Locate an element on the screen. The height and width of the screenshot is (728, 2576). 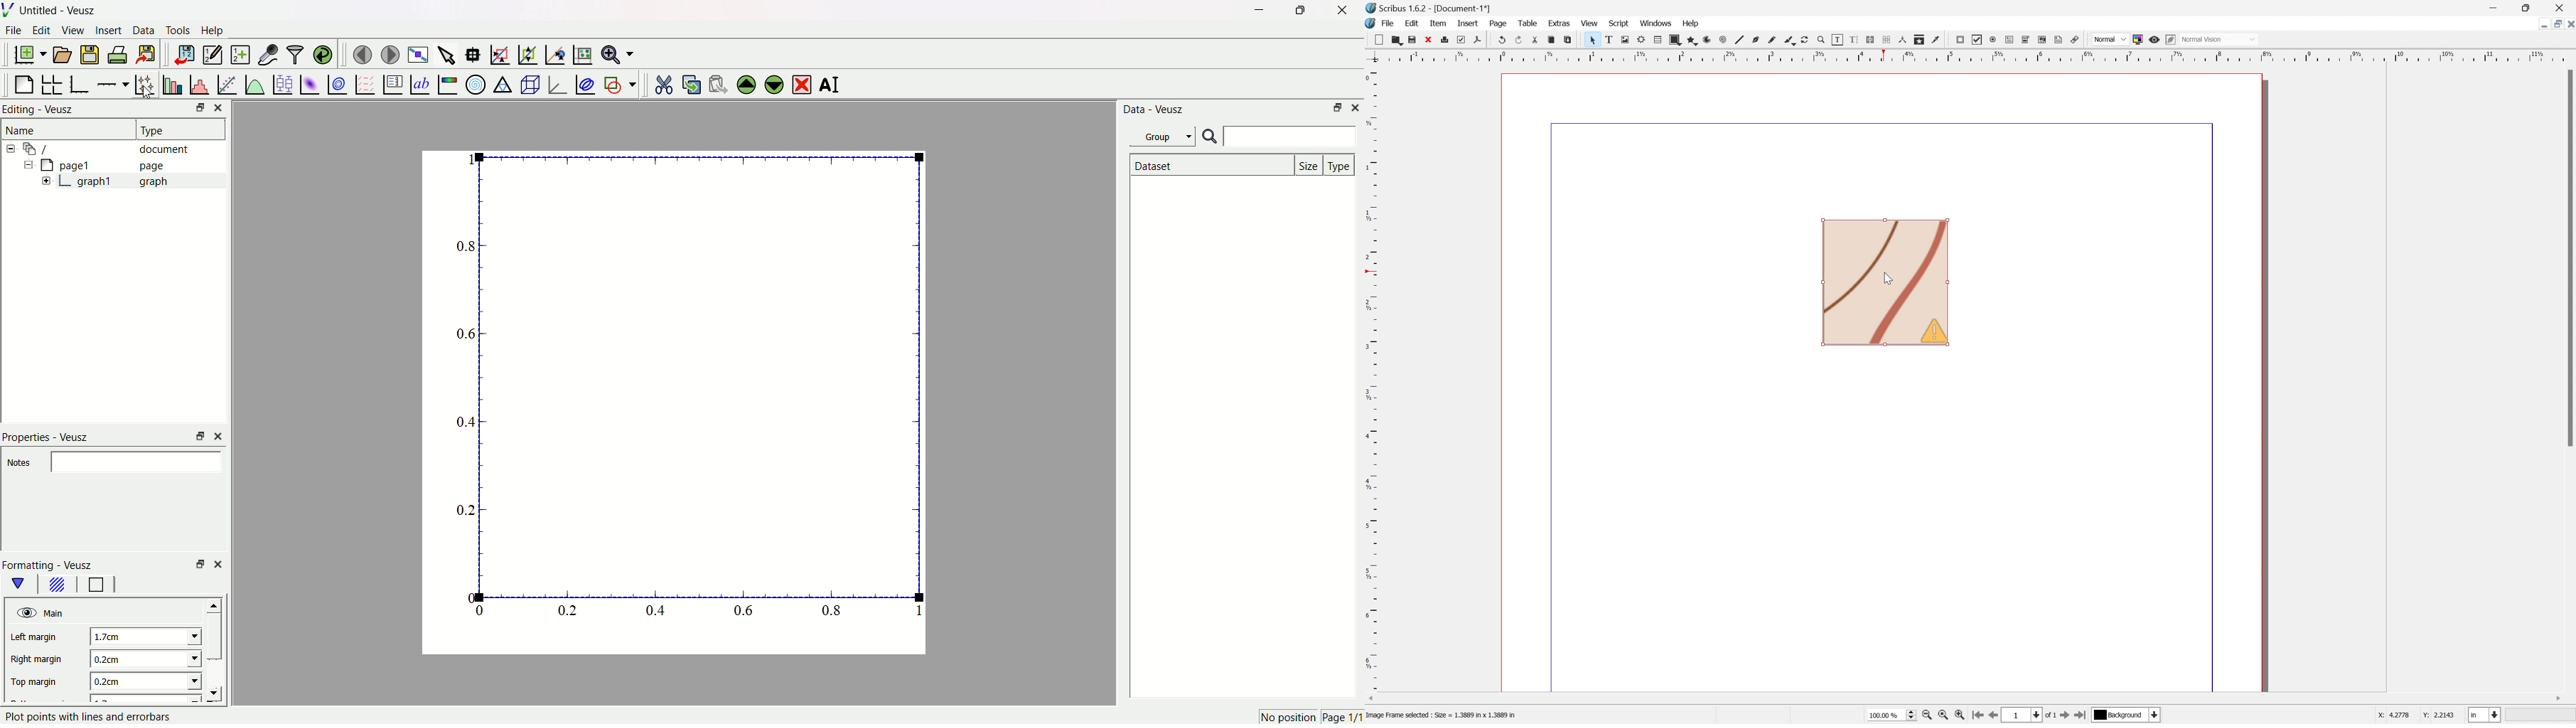
Edit is located at coordinates (42, 31).